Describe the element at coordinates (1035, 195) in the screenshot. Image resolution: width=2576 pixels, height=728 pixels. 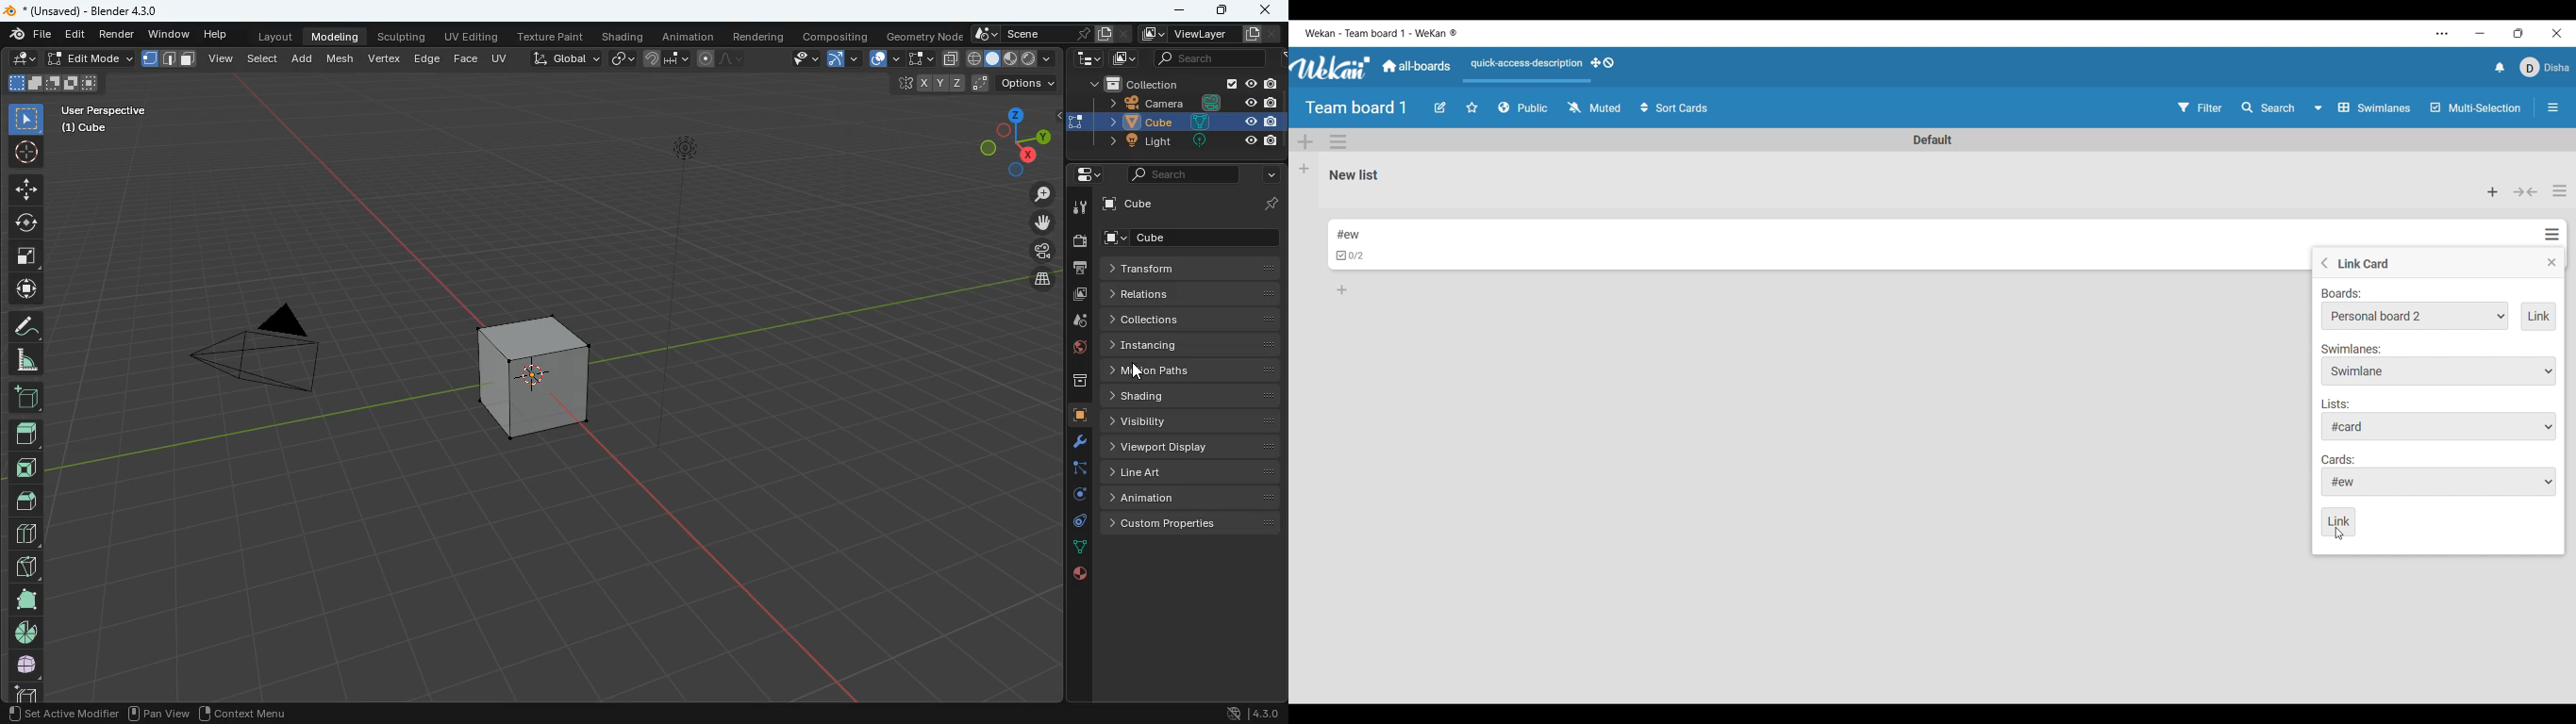
I see `zoom` at that location.